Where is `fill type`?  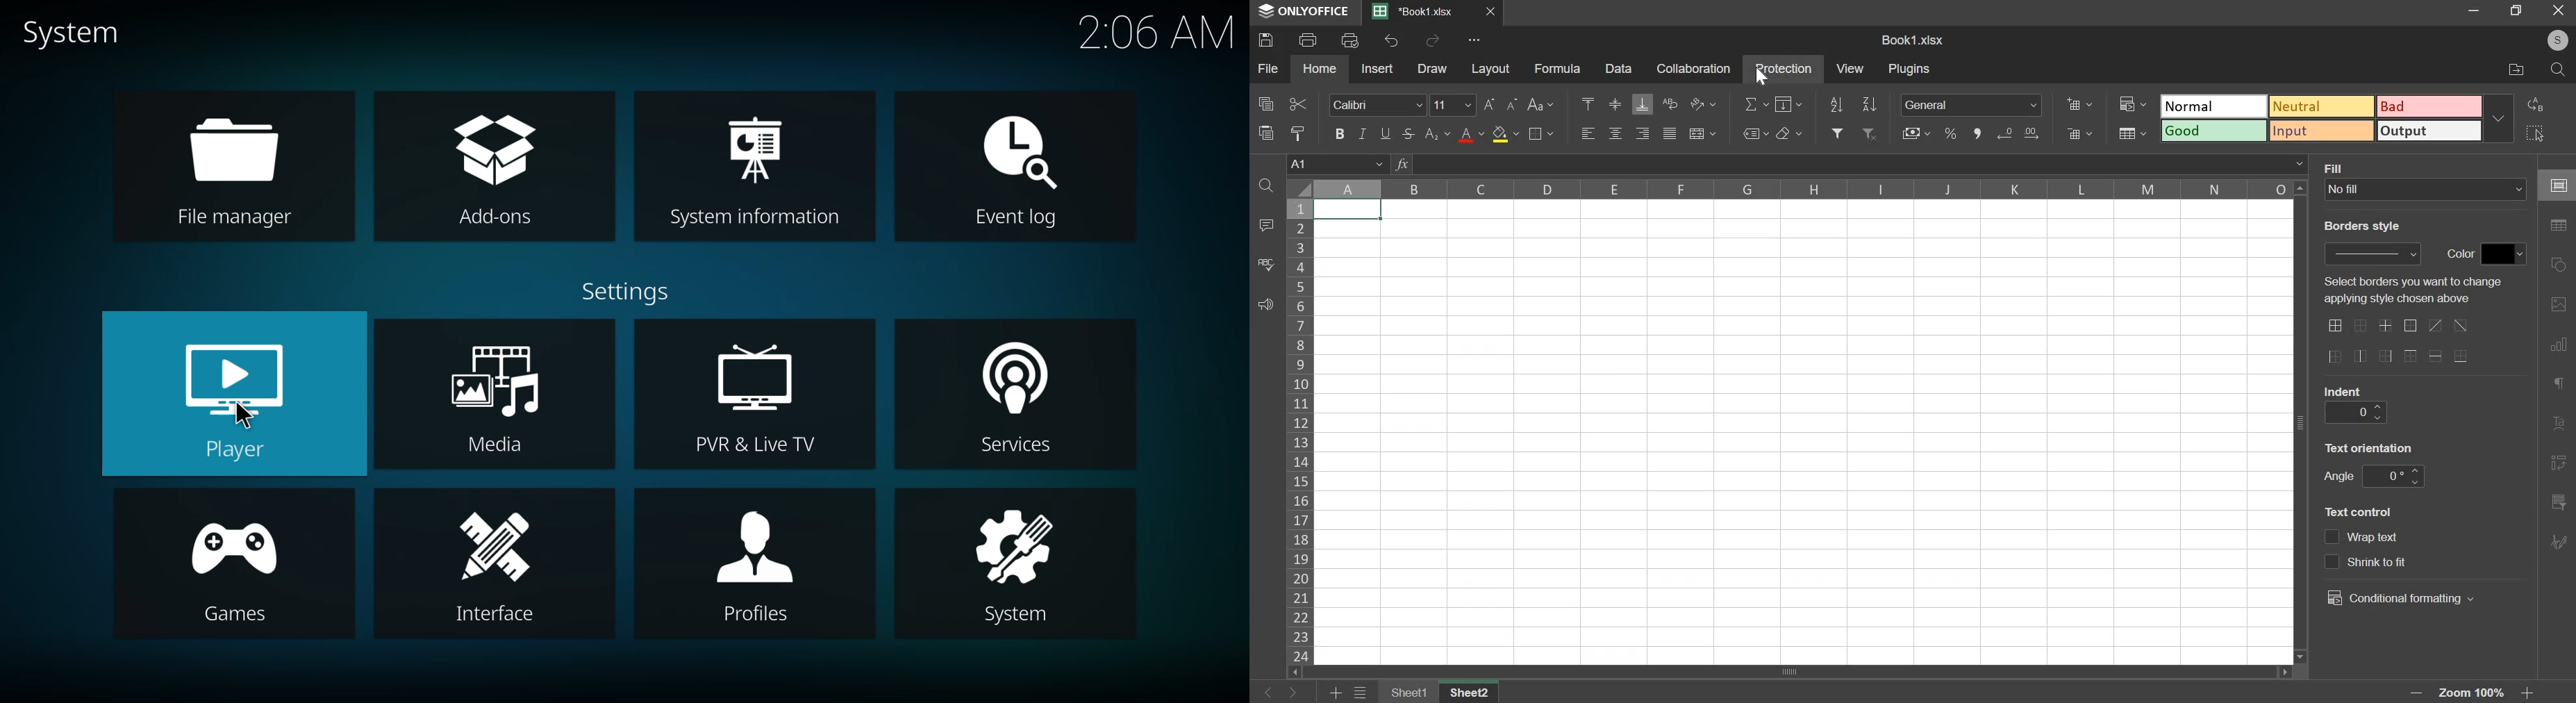 fill type is located at coordinates (2426, 190).